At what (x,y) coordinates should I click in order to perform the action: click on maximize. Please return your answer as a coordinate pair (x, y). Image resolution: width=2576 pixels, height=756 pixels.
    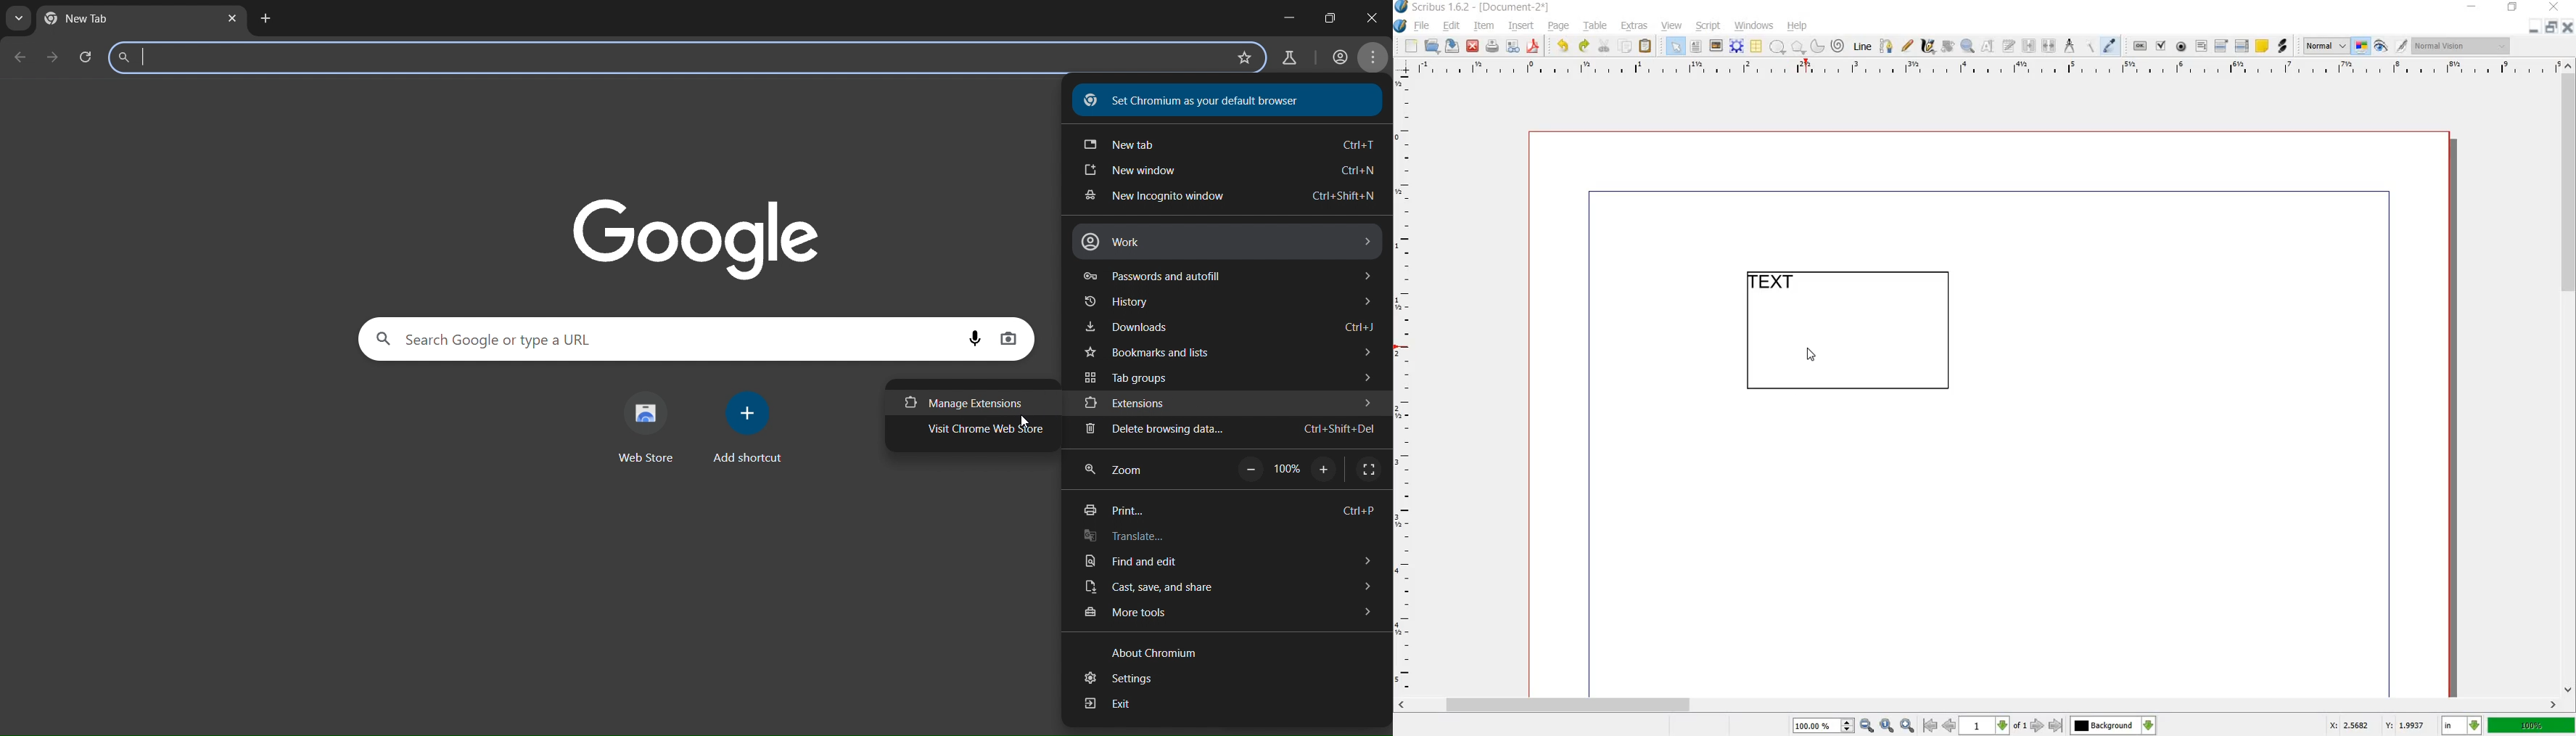
    Looking at the image, I should click on (1325, 17).